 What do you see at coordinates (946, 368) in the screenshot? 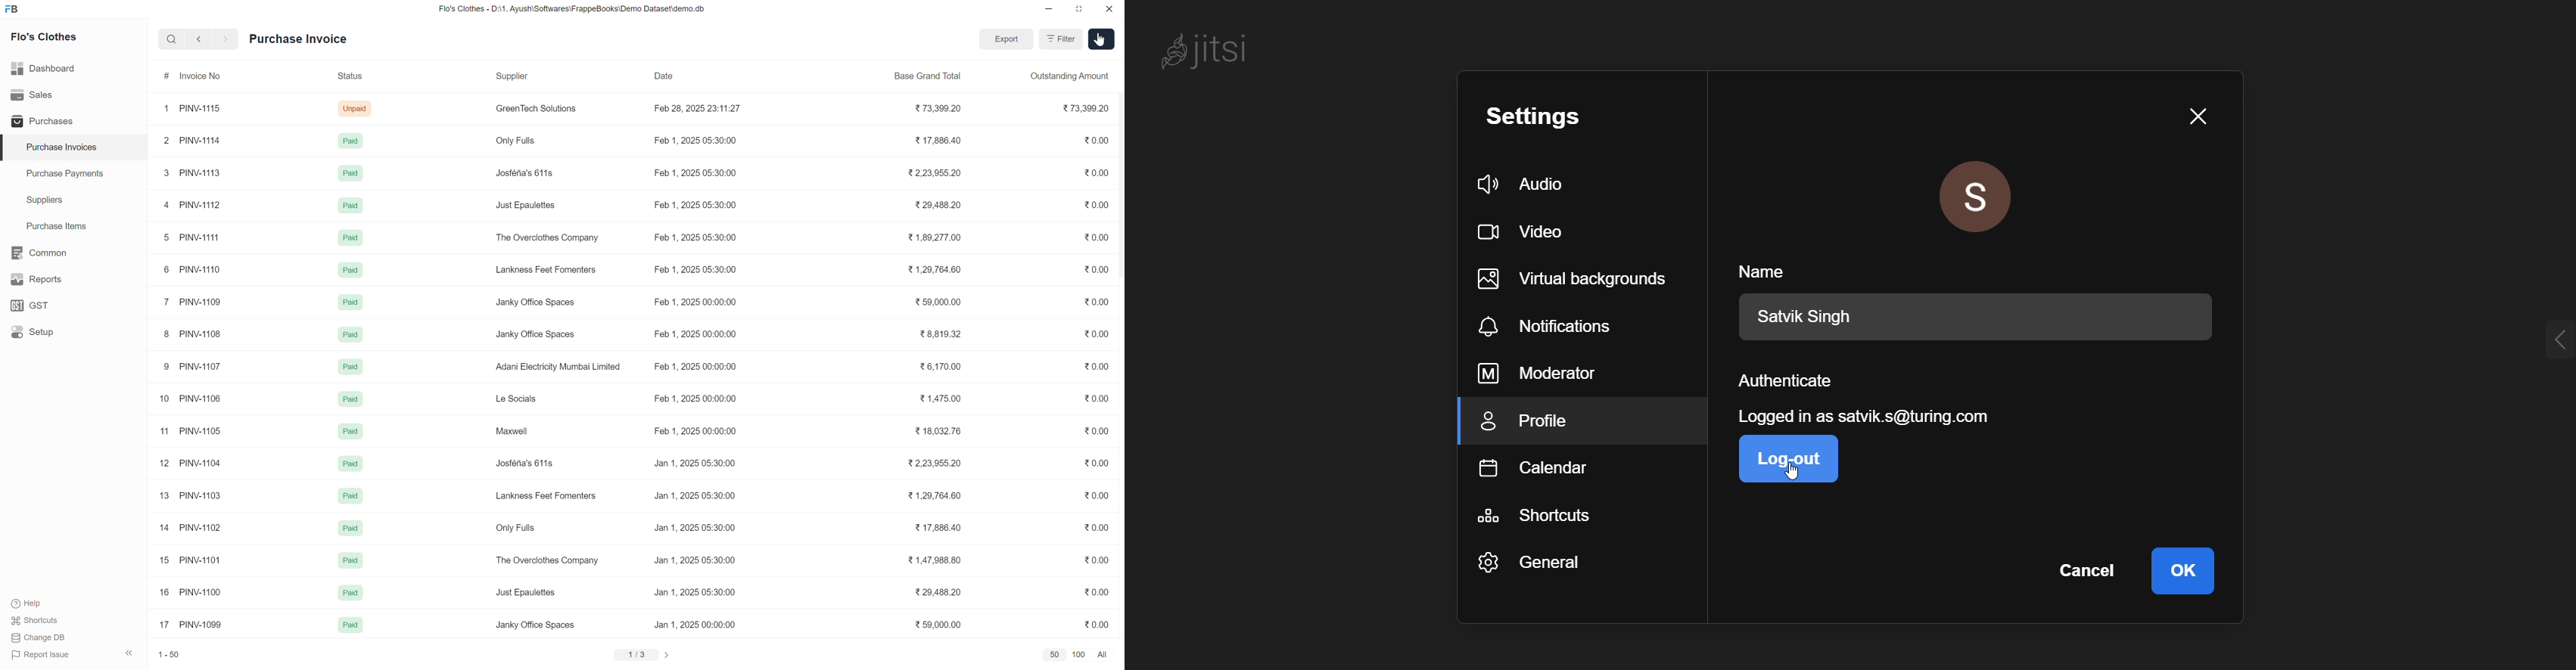
I see `6,170.00` at bounding box center [946, 368].